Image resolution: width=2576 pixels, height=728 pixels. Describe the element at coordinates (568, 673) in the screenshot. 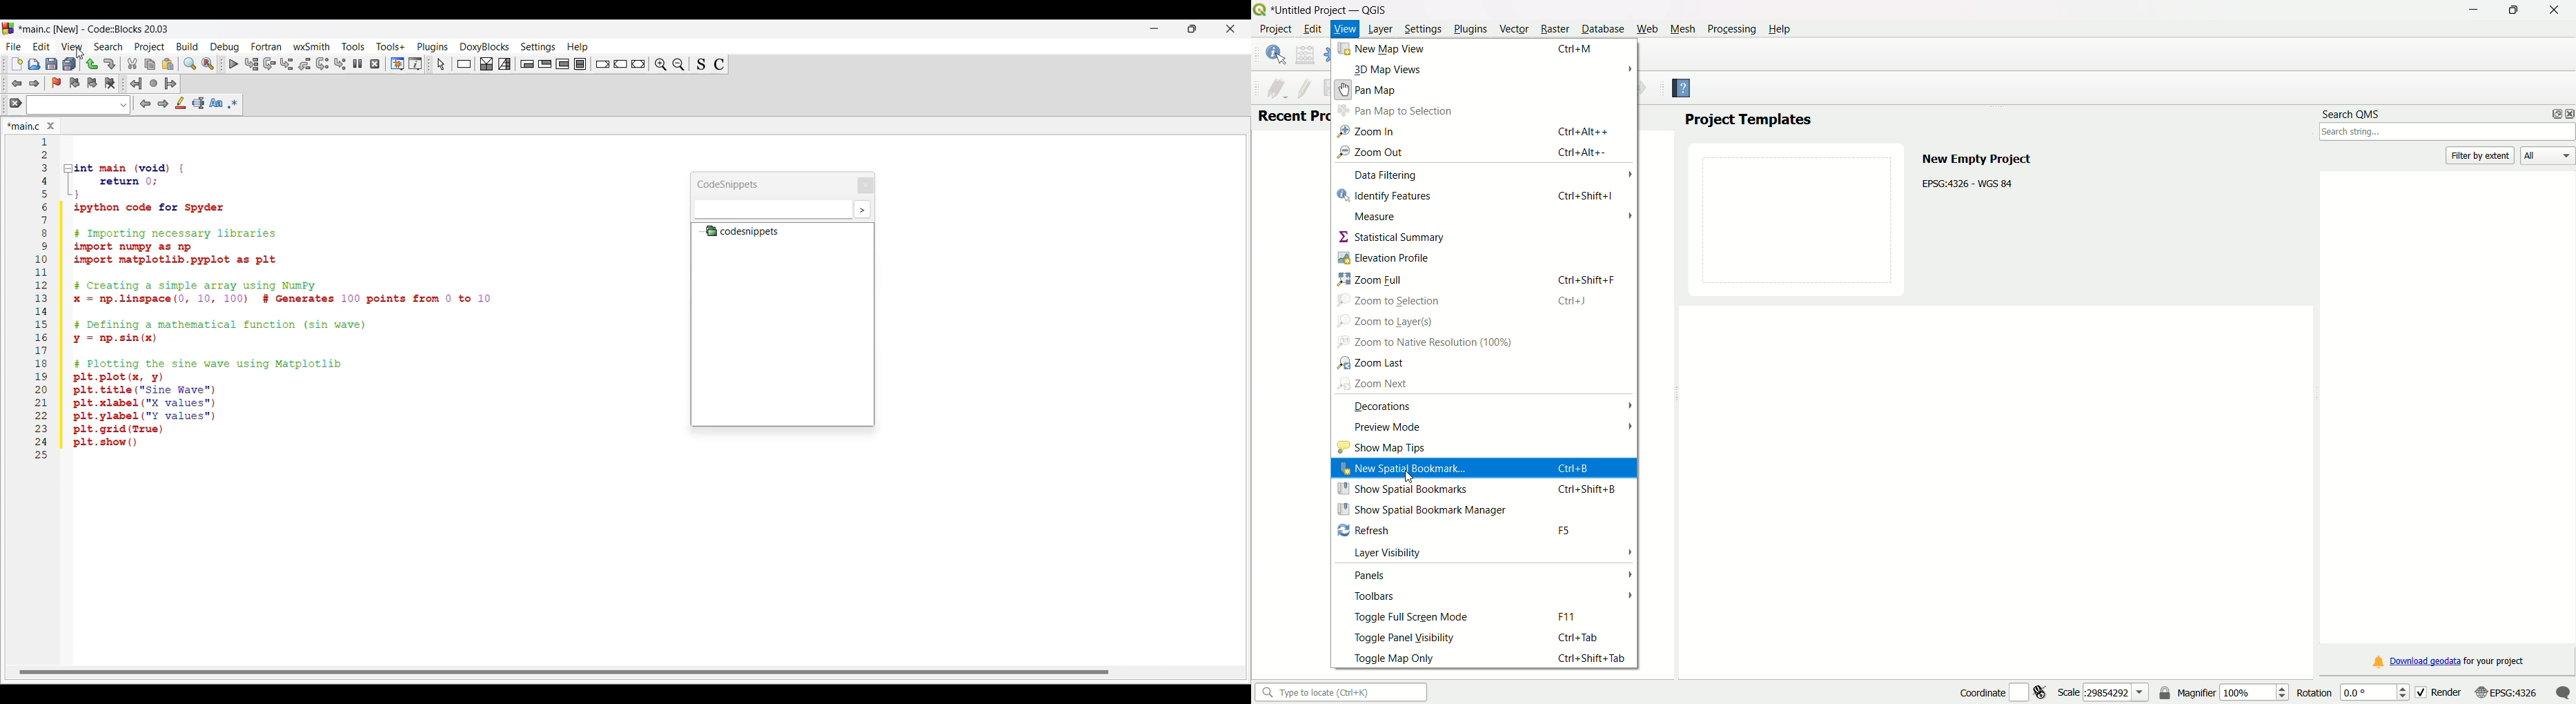

I see `Horizontal slide bar` at that location.